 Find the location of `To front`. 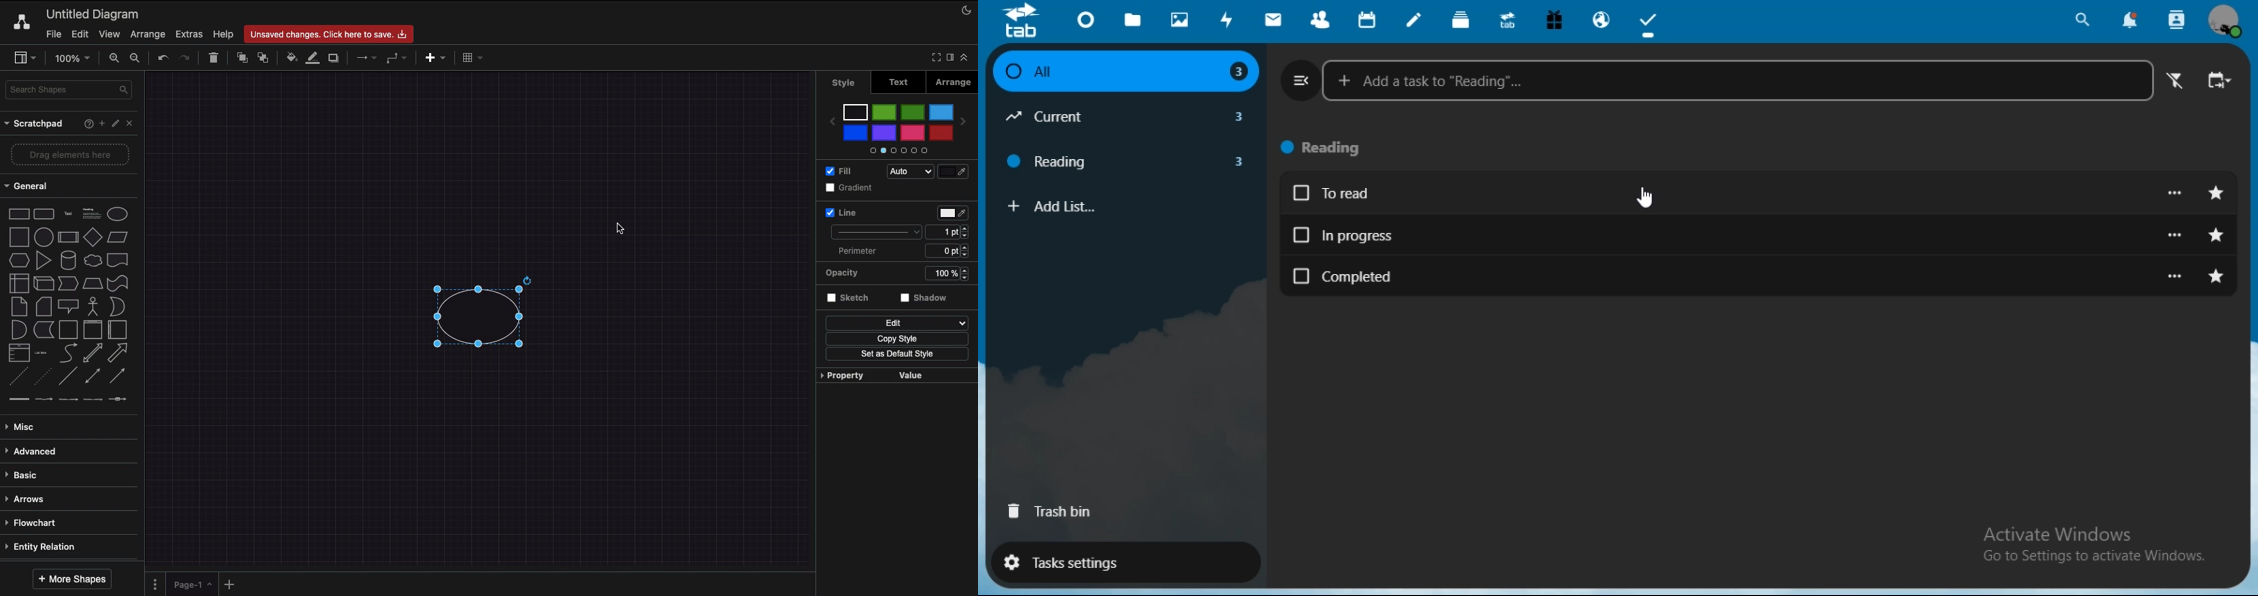

To front is located at coordinates (242, 58).